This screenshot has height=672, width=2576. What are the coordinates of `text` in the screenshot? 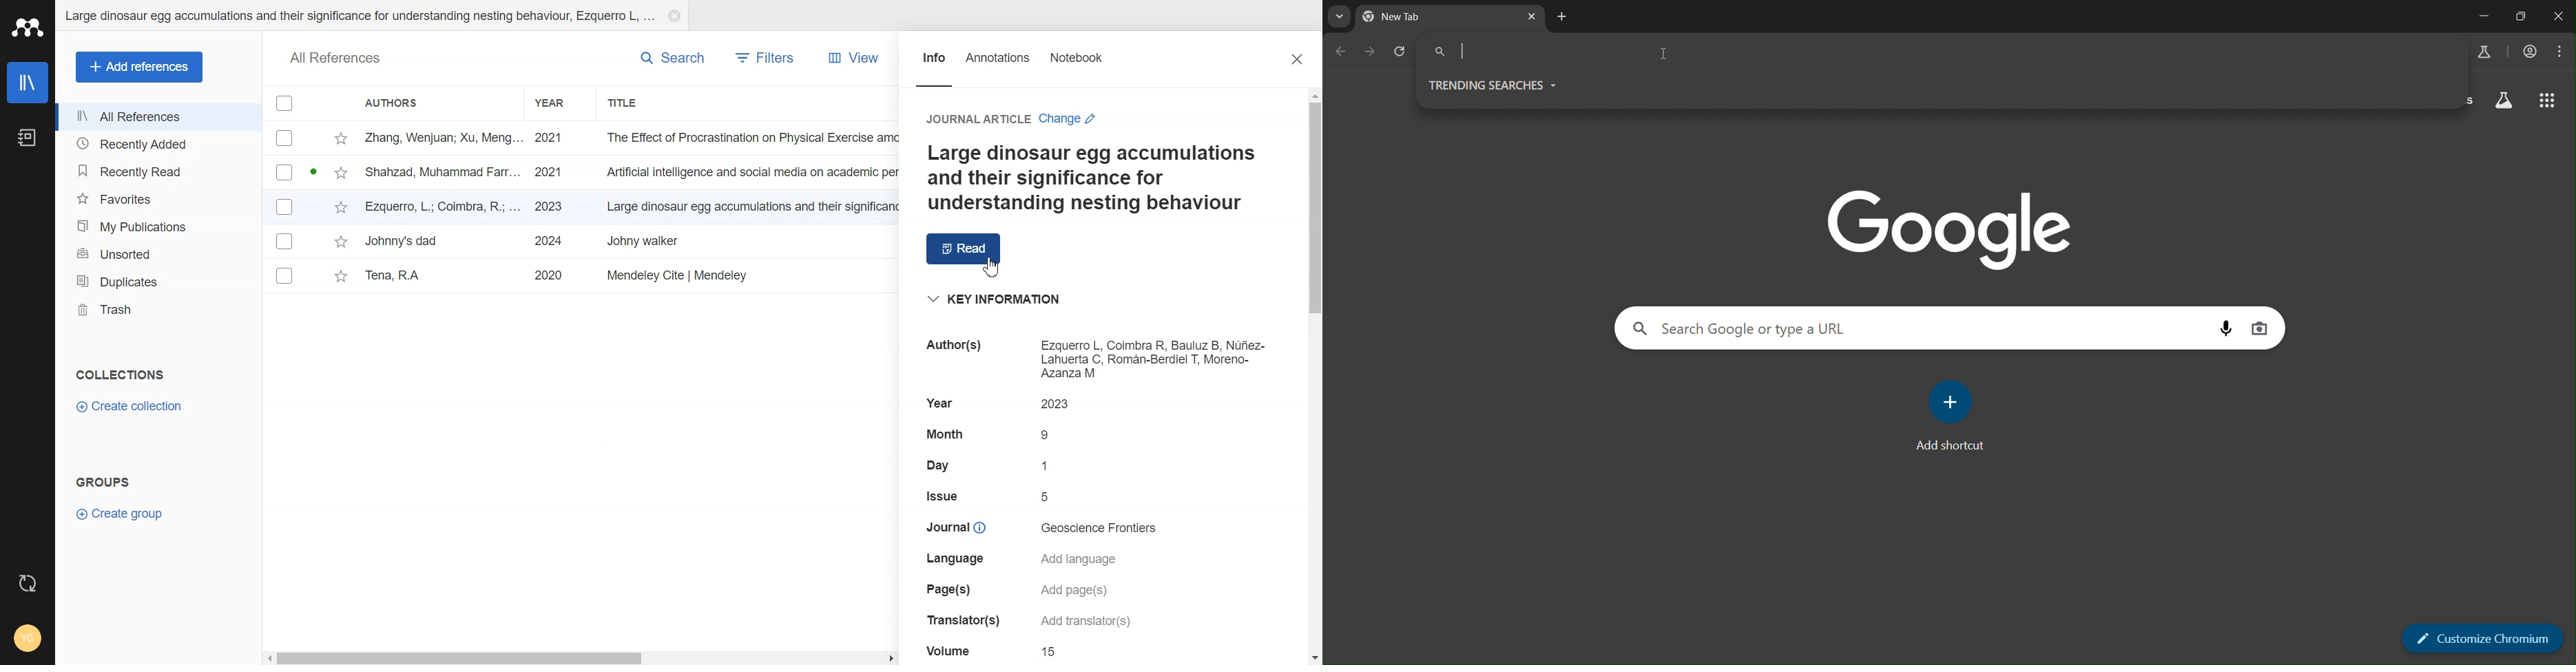 It's located at (1049, 435).